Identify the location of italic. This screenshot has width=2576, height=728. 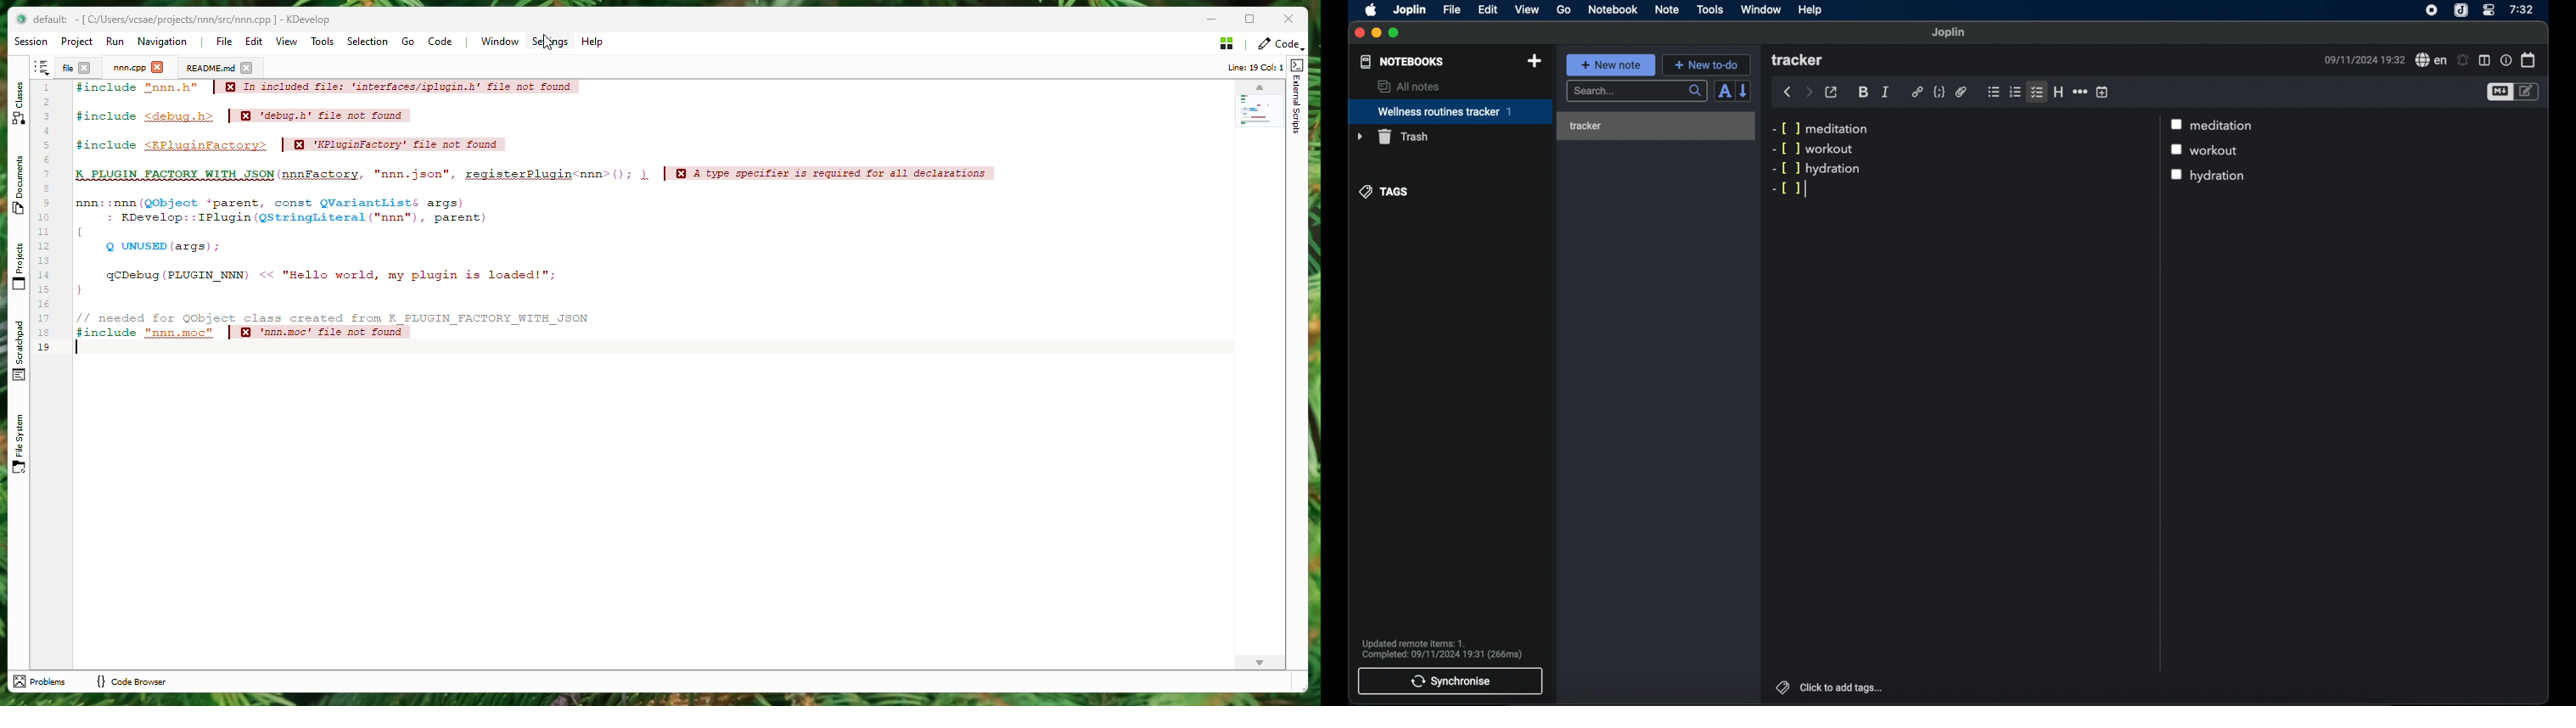
(1886, 92).